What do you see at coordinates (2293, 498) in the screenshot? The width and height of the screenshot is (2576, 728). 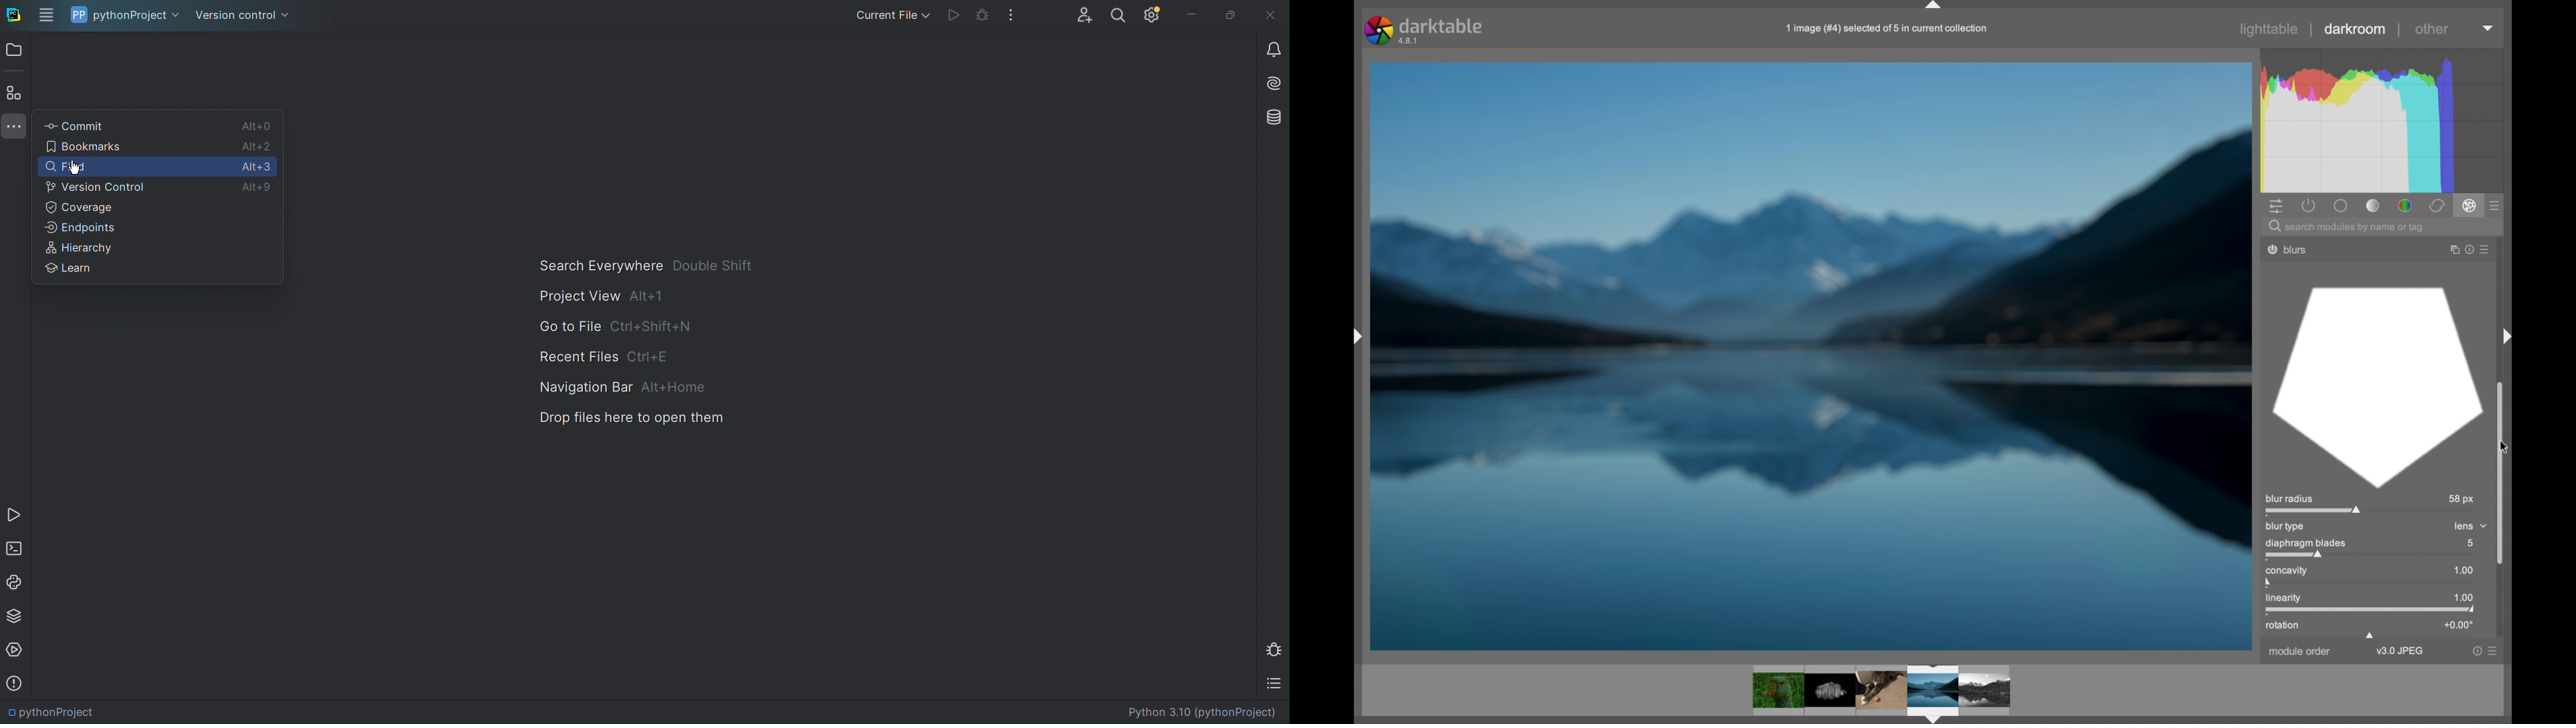 I see `blur radius` at bounding box center [2293, 498].